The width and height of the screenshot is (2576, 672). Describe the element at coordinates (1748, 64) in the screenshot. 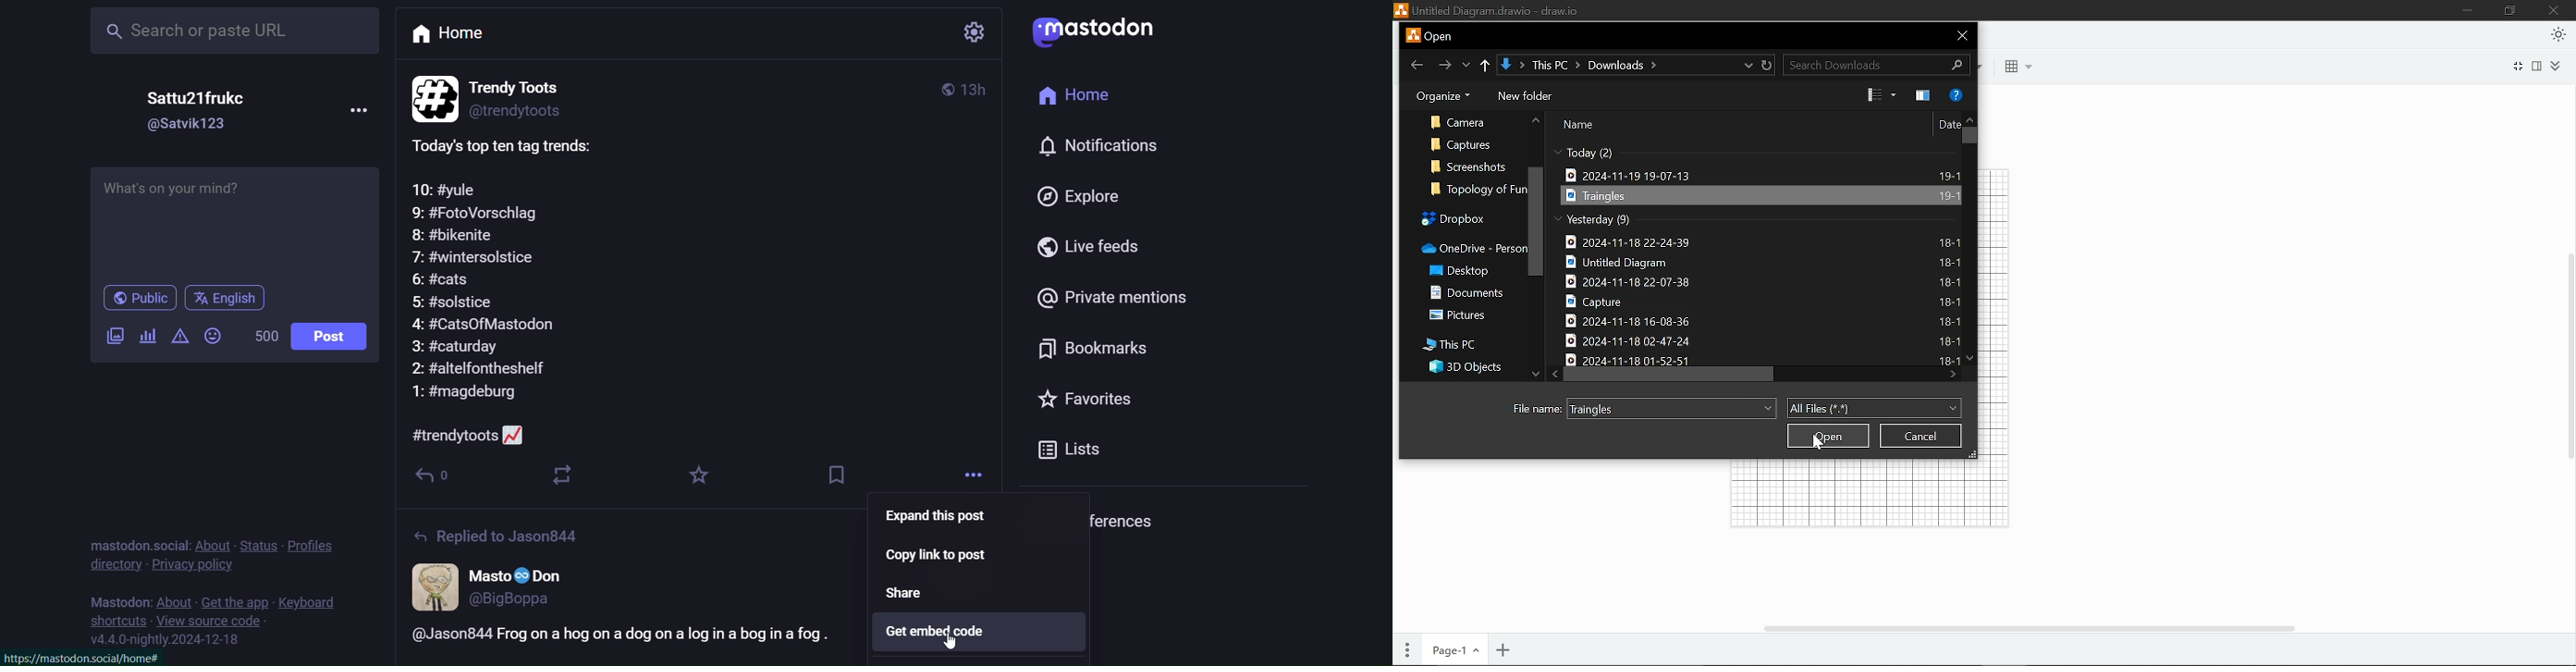

I see `Current location` at that location.